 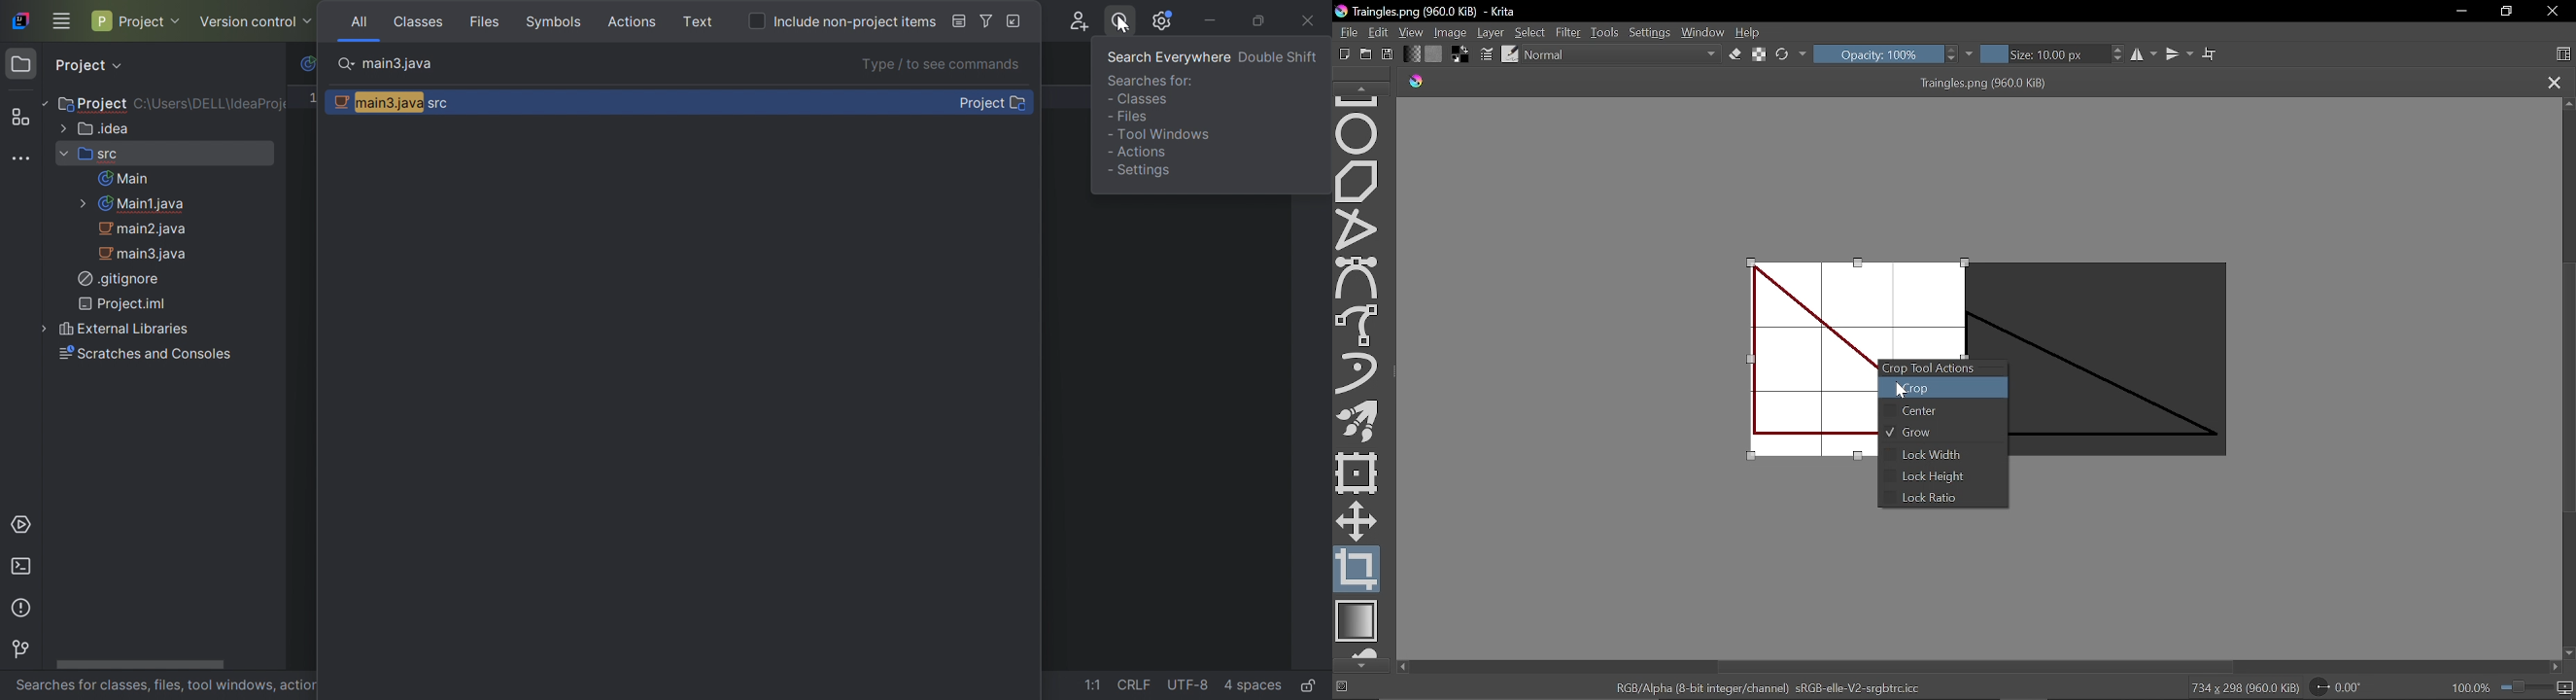 I want to click on Lock Width, so click(x=1931, y=454).